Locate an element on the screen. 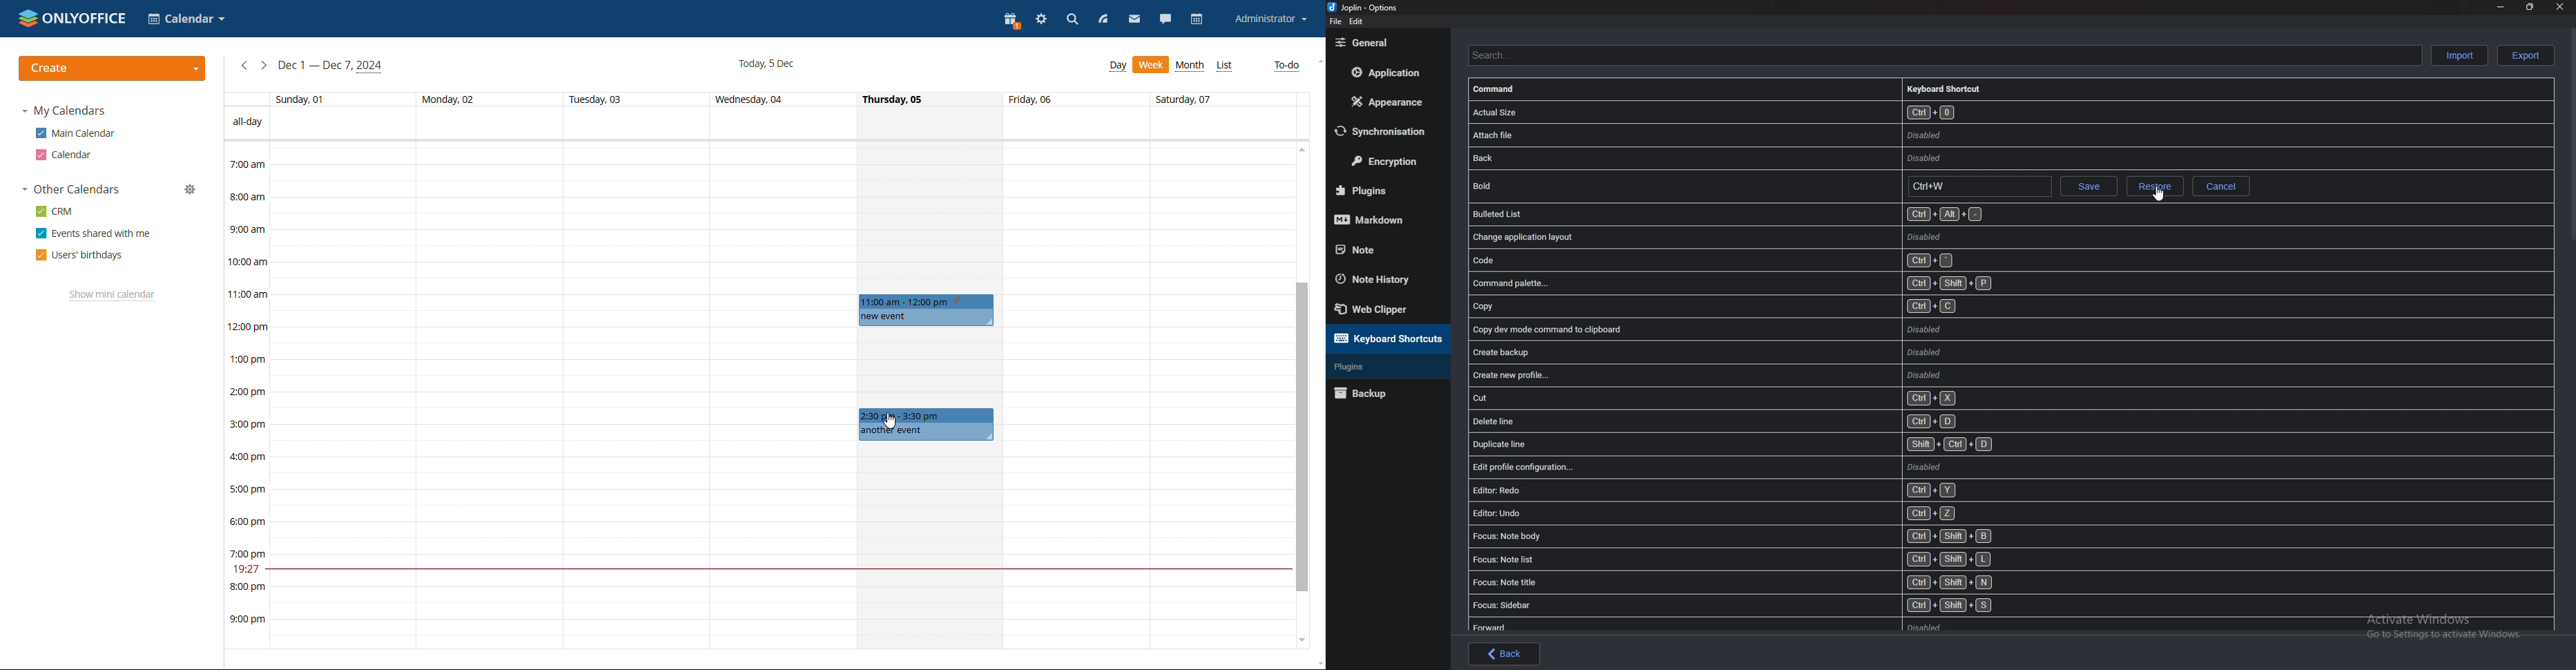 Image resolution: width=2576 pixels, height=672 pixels. Copy dev mode command to clipboard is located at coordinates (1711, 330).